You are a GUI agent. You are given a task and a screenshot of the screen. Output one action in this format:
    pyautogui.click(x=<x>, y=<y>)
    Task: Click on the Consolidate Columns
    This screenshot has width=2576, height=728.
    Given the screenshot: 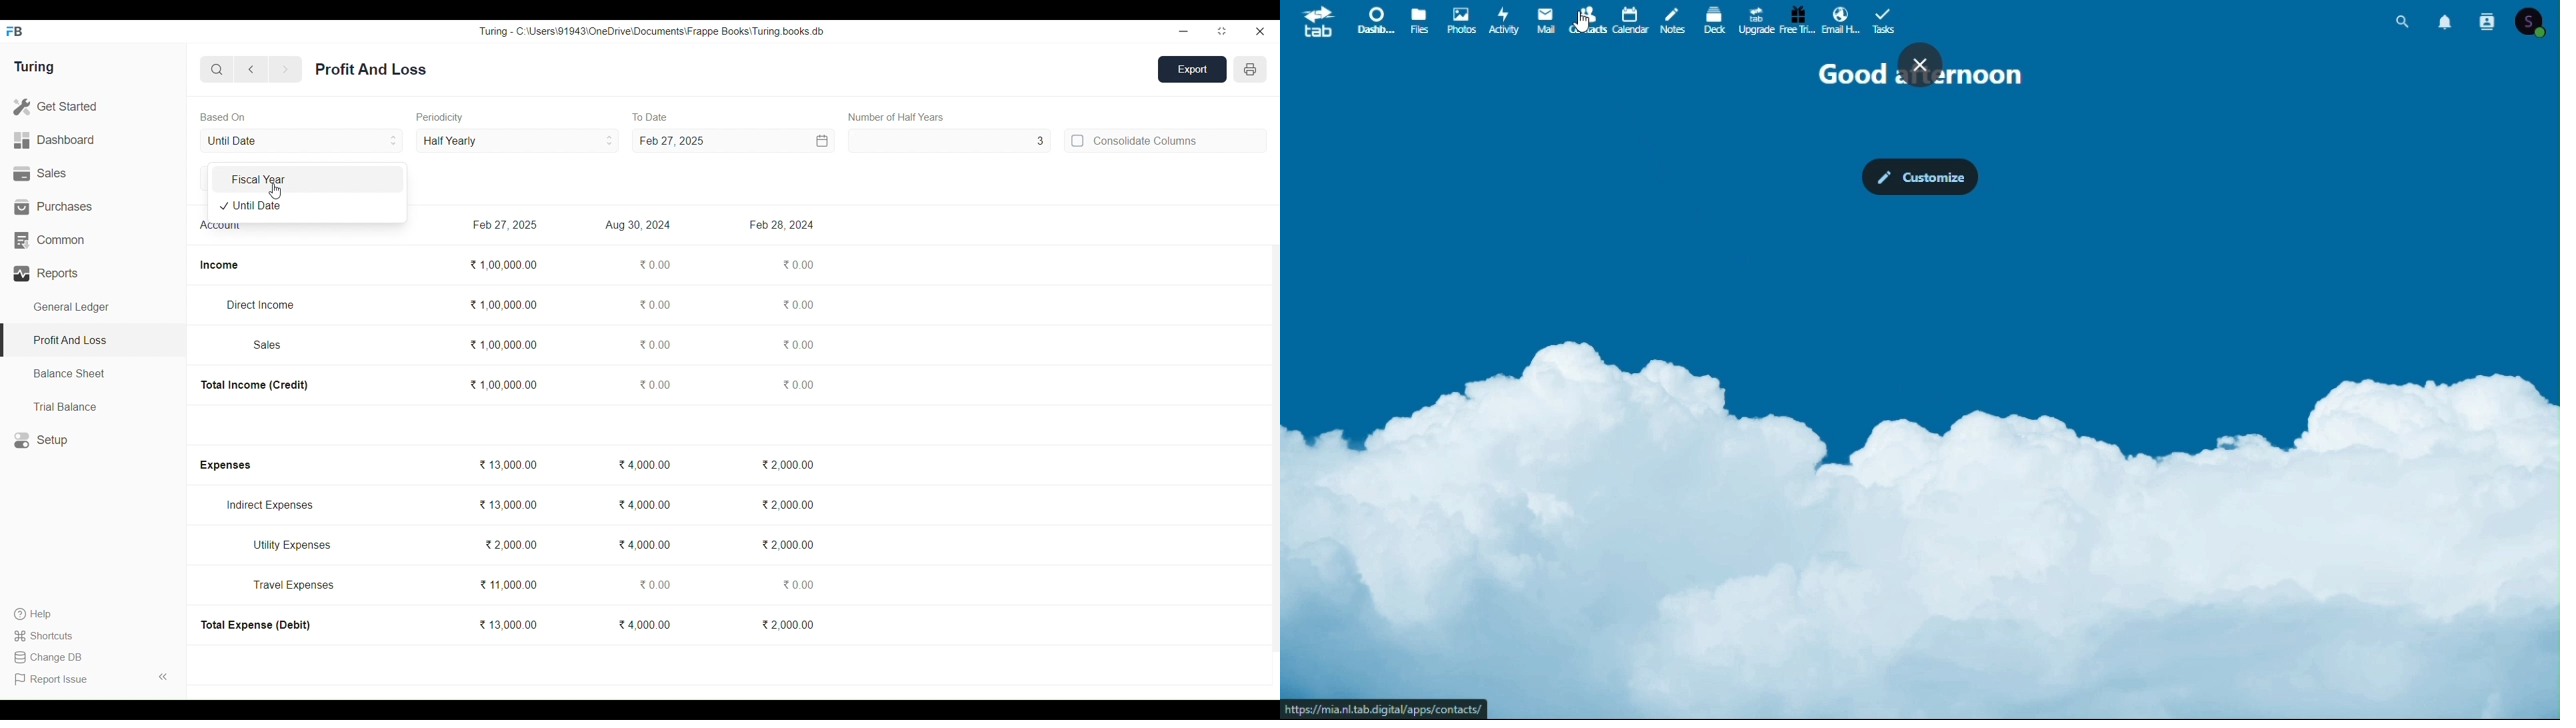 What is the action you would take?
    pyautogui.click(x=1165, y=140)
    